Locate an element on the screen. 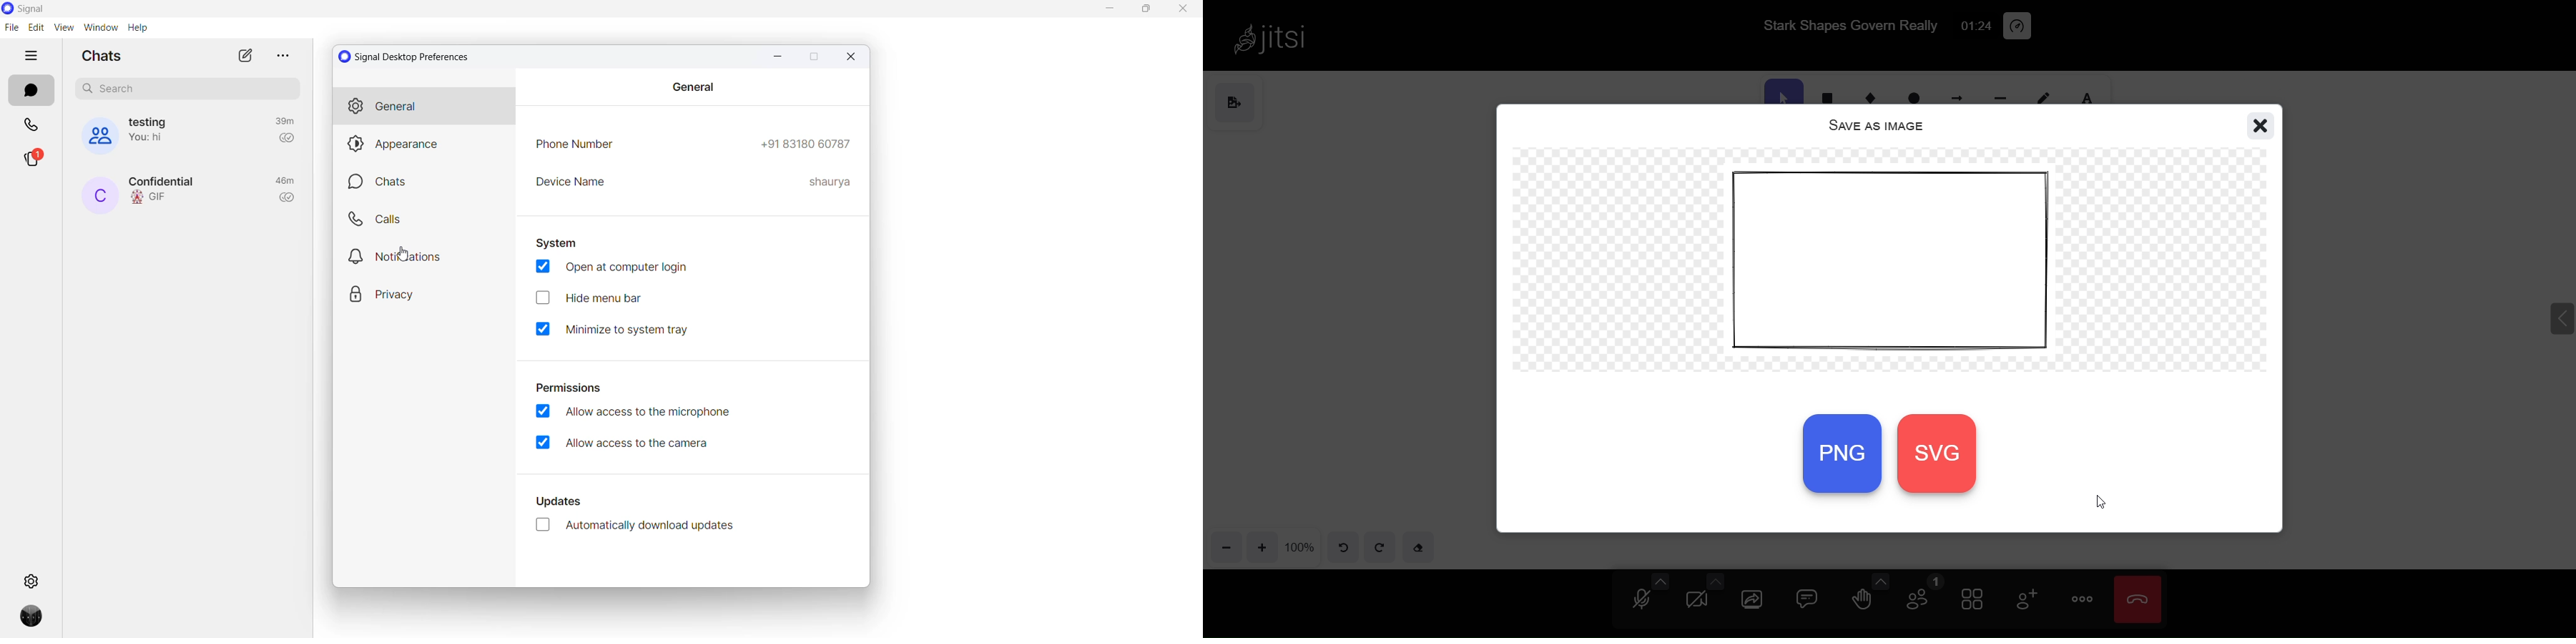 Image resolution: width=2576 pixels, height=644 pixels. open computer login text is located at coordinates (619, 268).